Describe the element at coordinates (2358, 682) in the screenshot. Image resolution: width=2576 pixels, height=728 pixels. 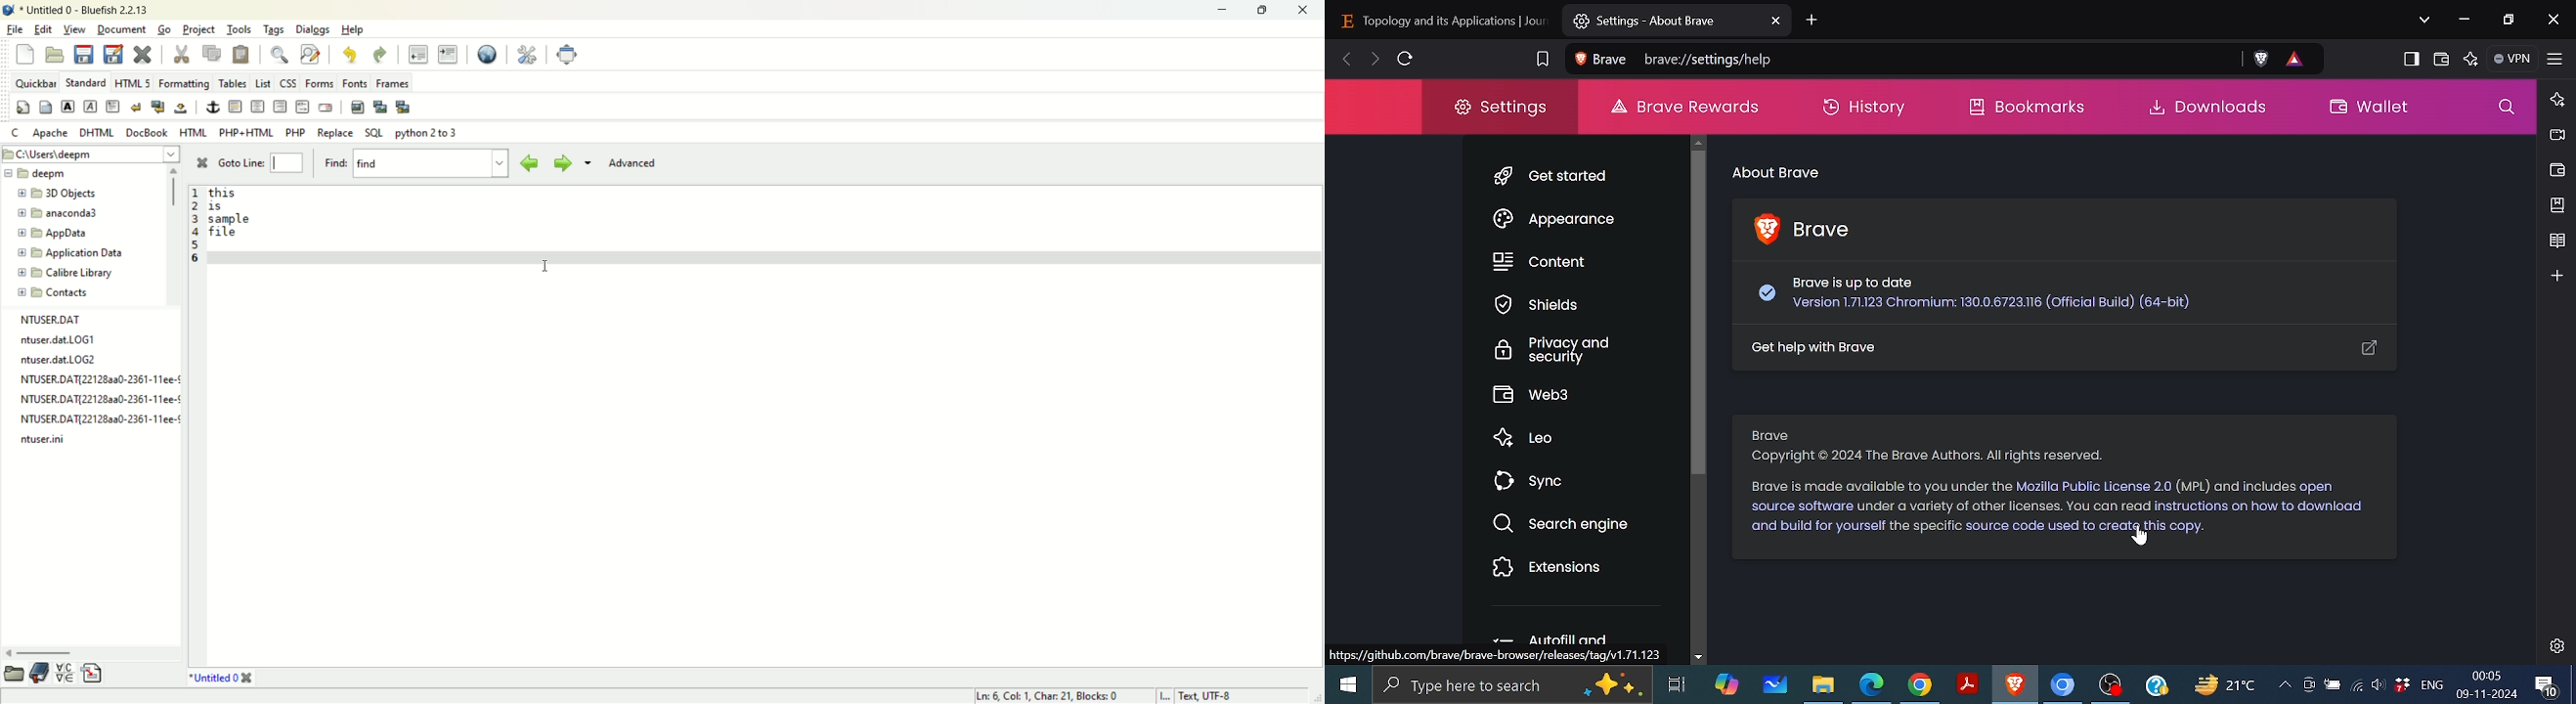
I see `Internet Access` at that location.